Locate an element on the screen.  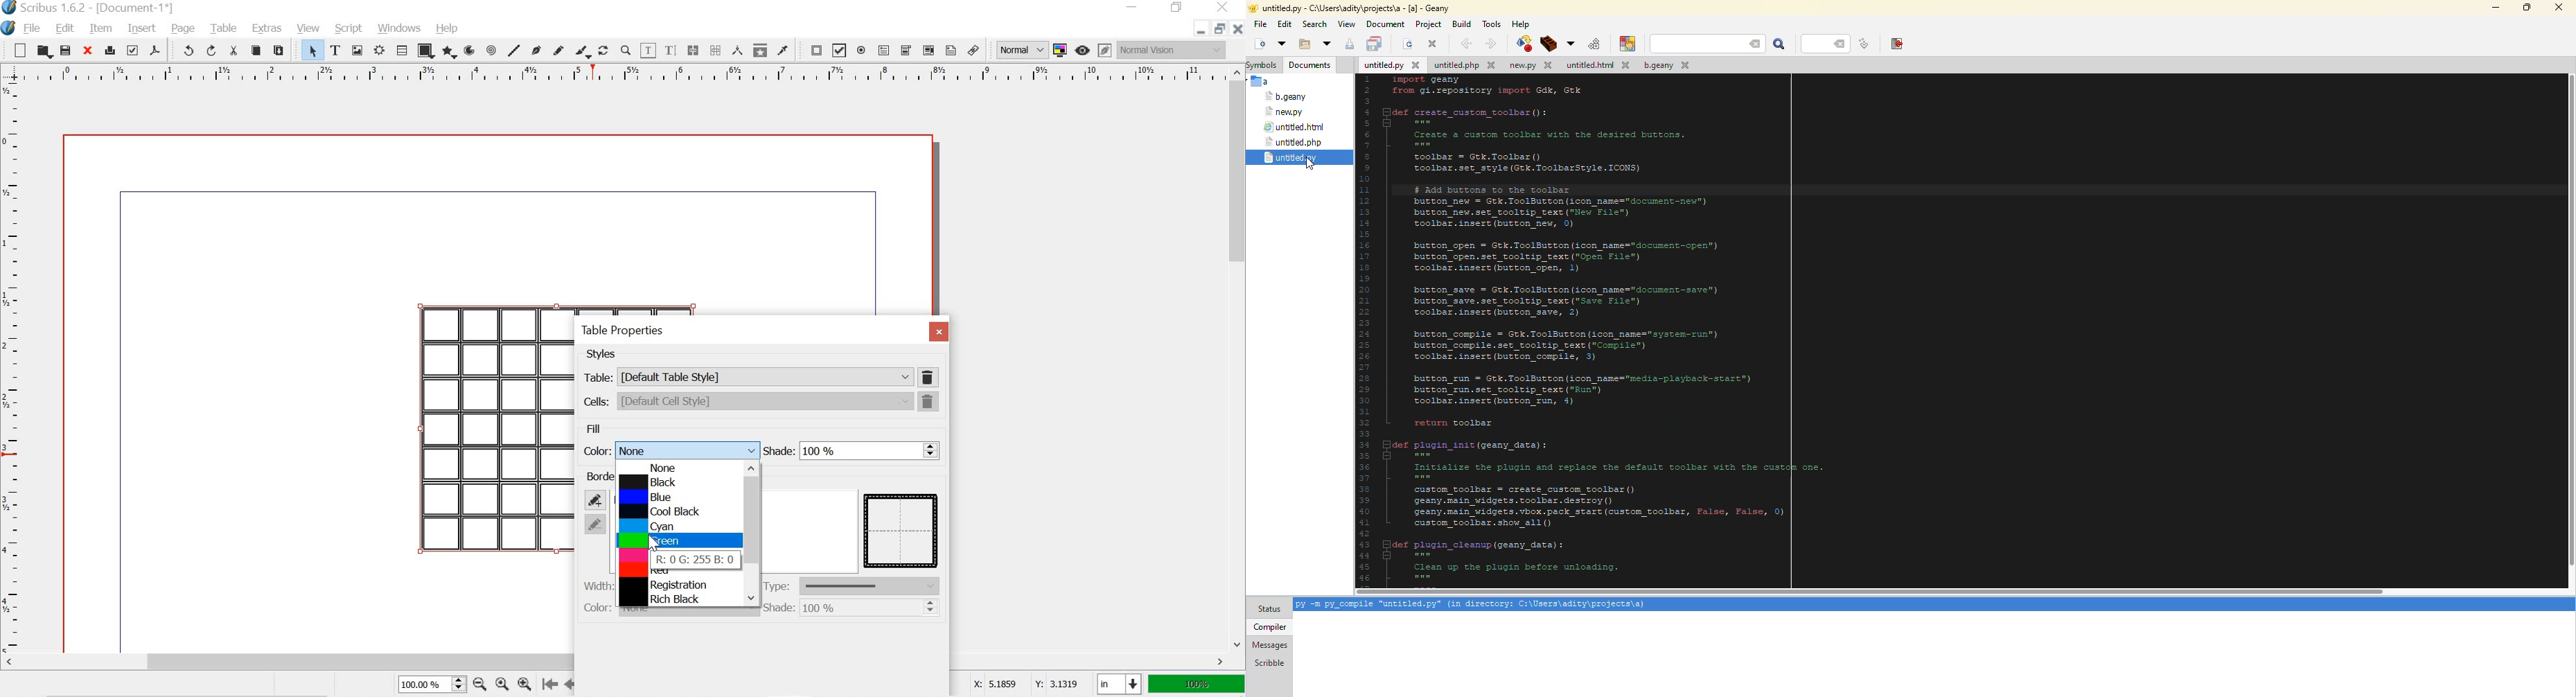
open is located at coordinates (43, 51).